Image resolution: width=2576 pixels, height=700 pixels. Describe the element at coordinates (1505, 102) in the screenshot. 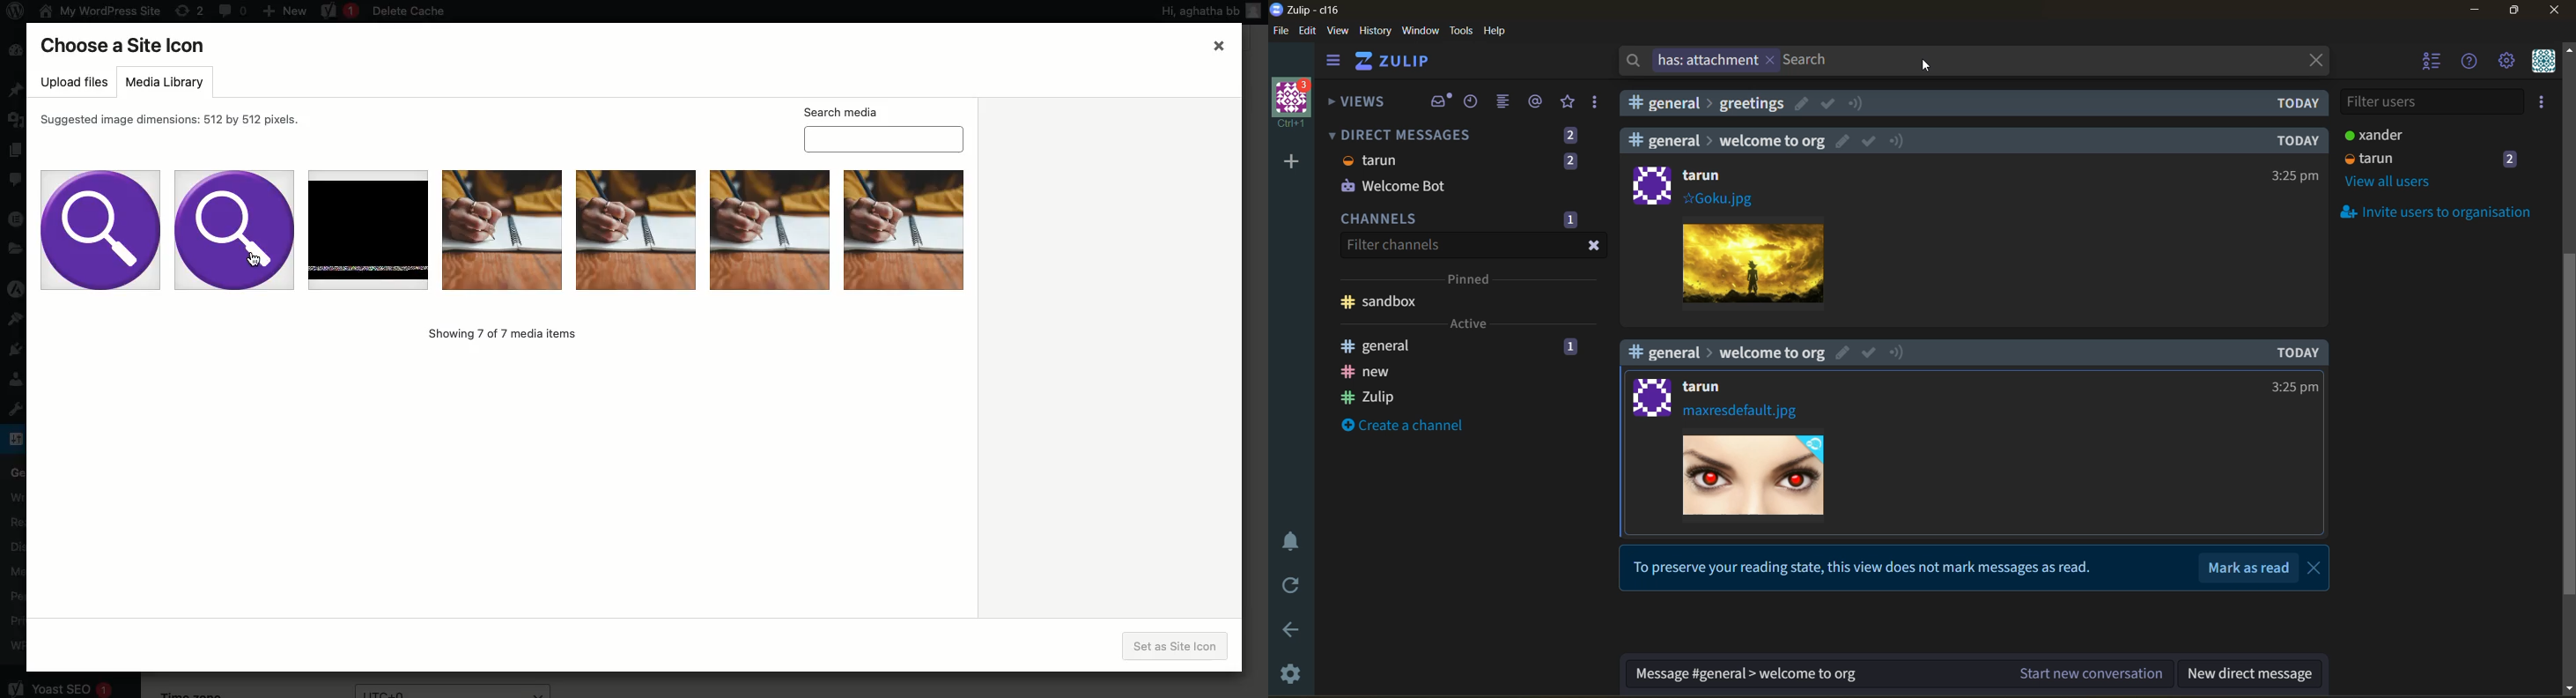

I see `combined feed` at that location.